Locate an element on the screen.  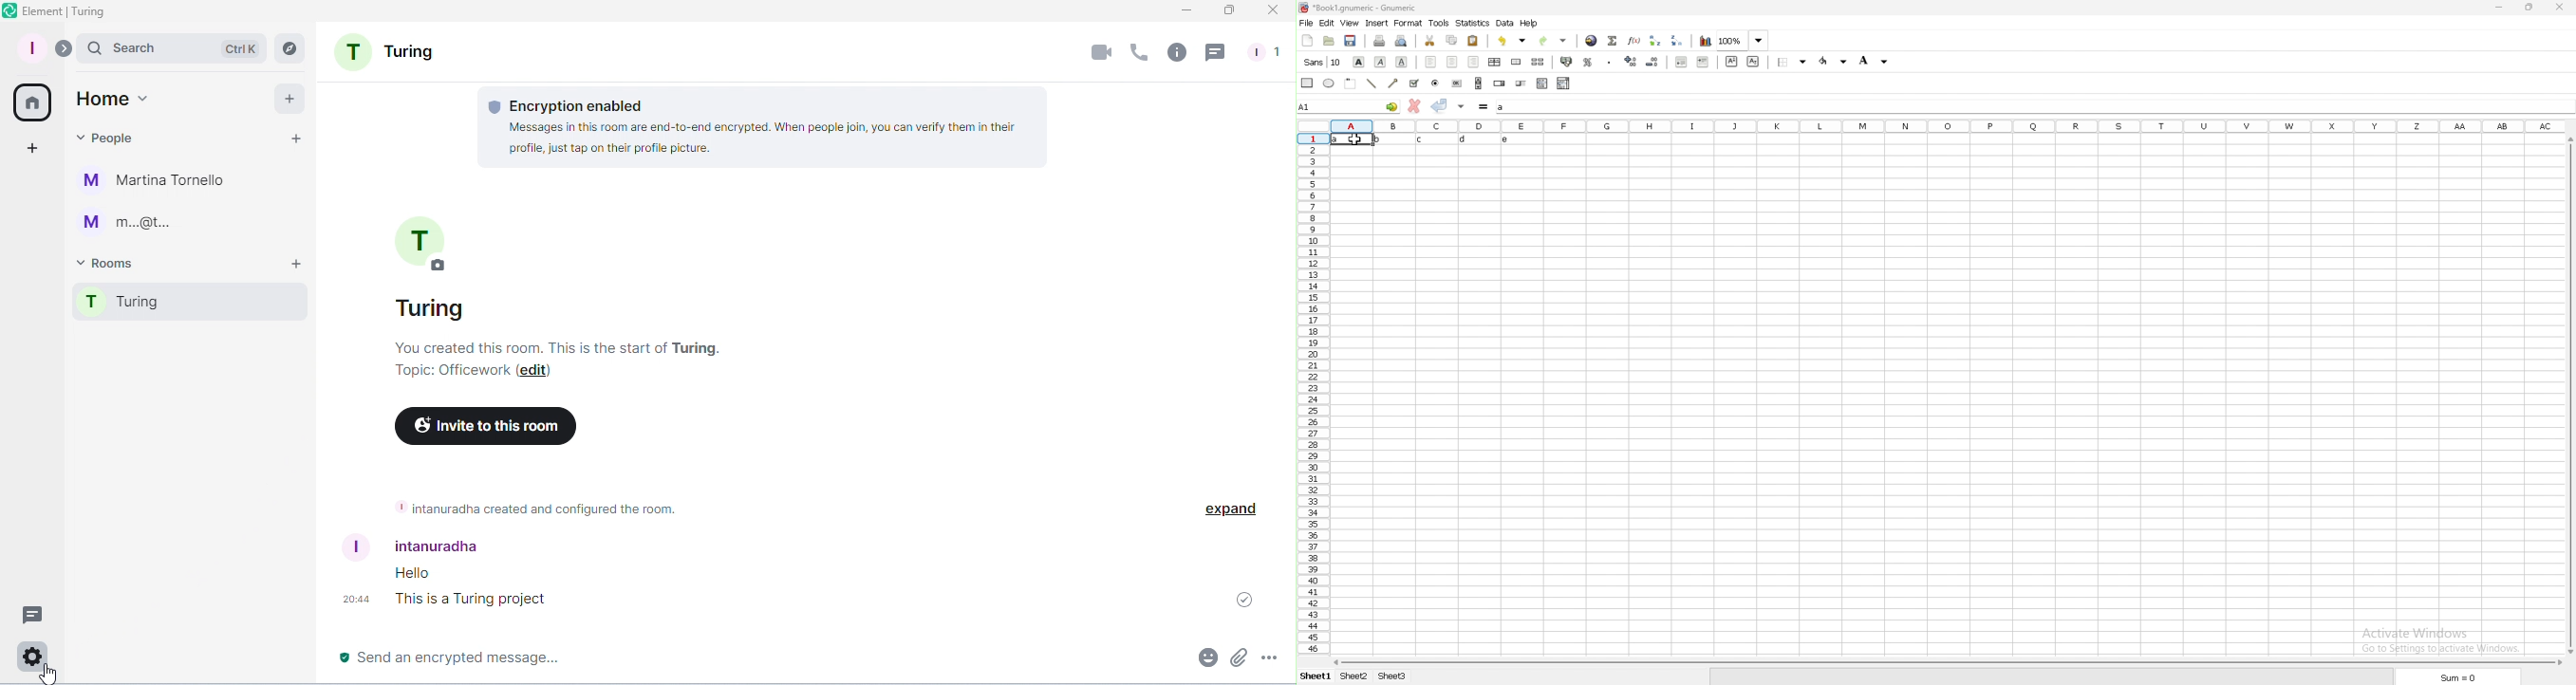
Edit is located at coordinates (533, 372).